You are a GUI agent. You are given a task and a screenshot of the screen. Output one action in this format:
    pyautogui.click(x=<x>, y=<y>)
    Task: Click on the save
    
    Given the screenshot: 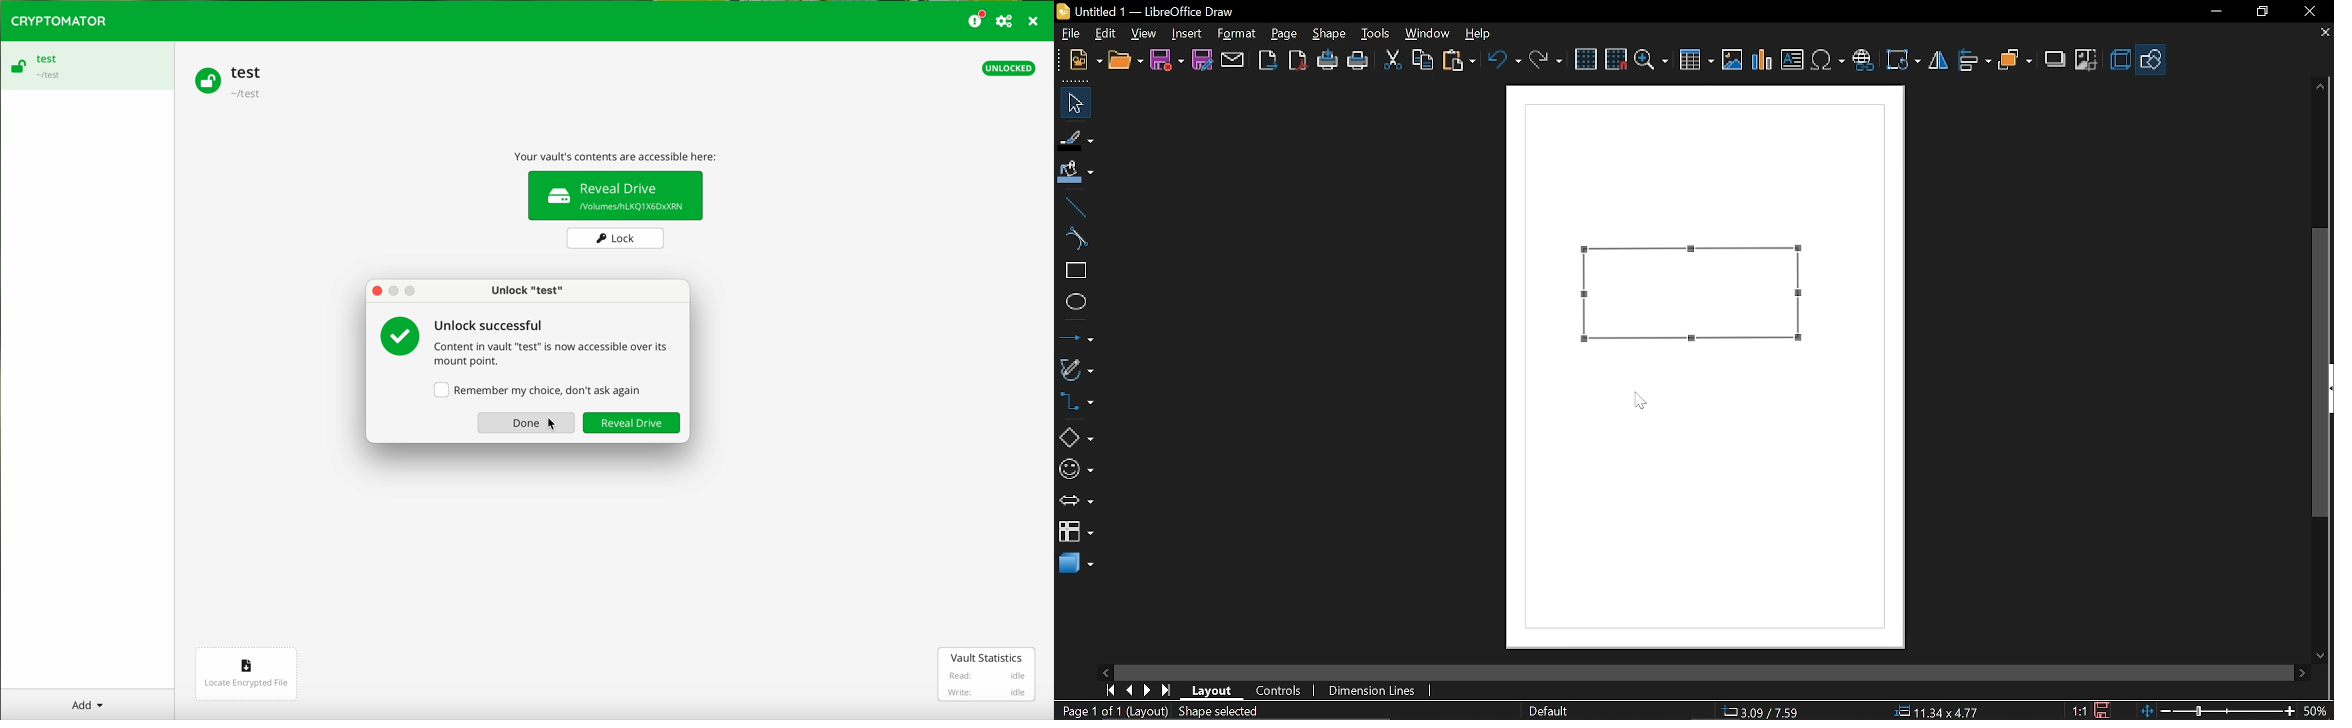 What is the action you would take?
    pyautogui.click(x=2108, y=710)
    